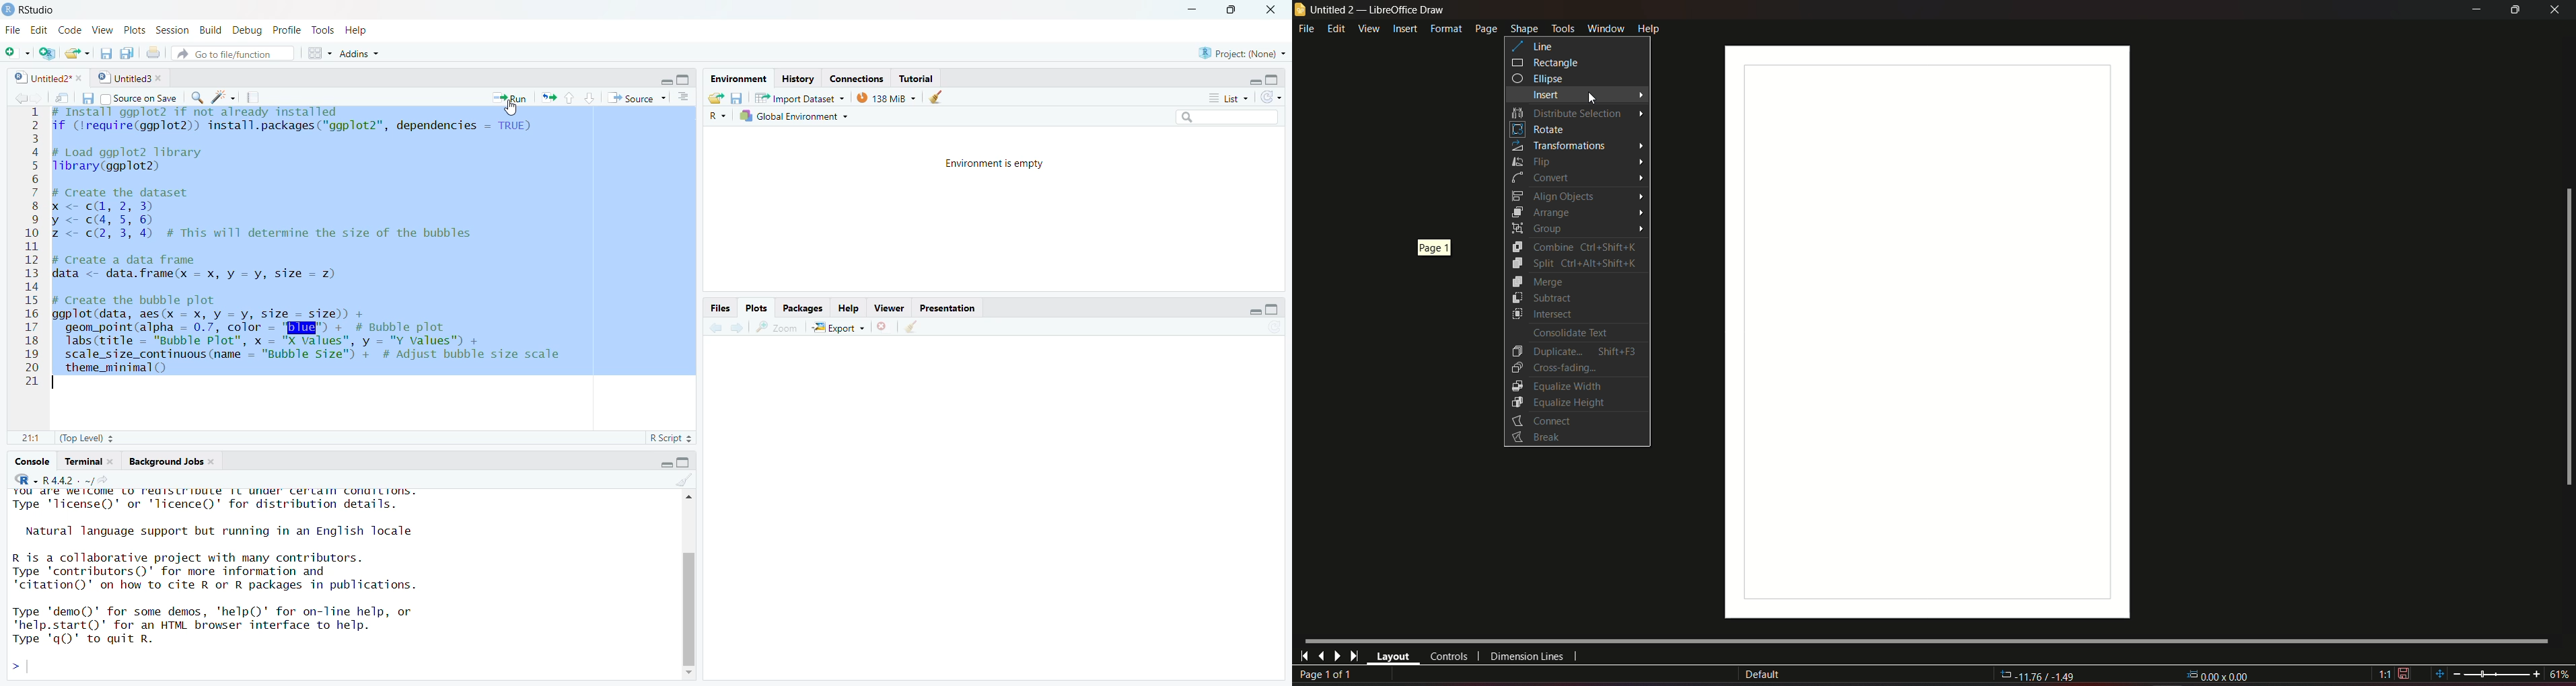  Describe the element at coordinates (855, 77) in the screenshot. I see `Connections` at that location.